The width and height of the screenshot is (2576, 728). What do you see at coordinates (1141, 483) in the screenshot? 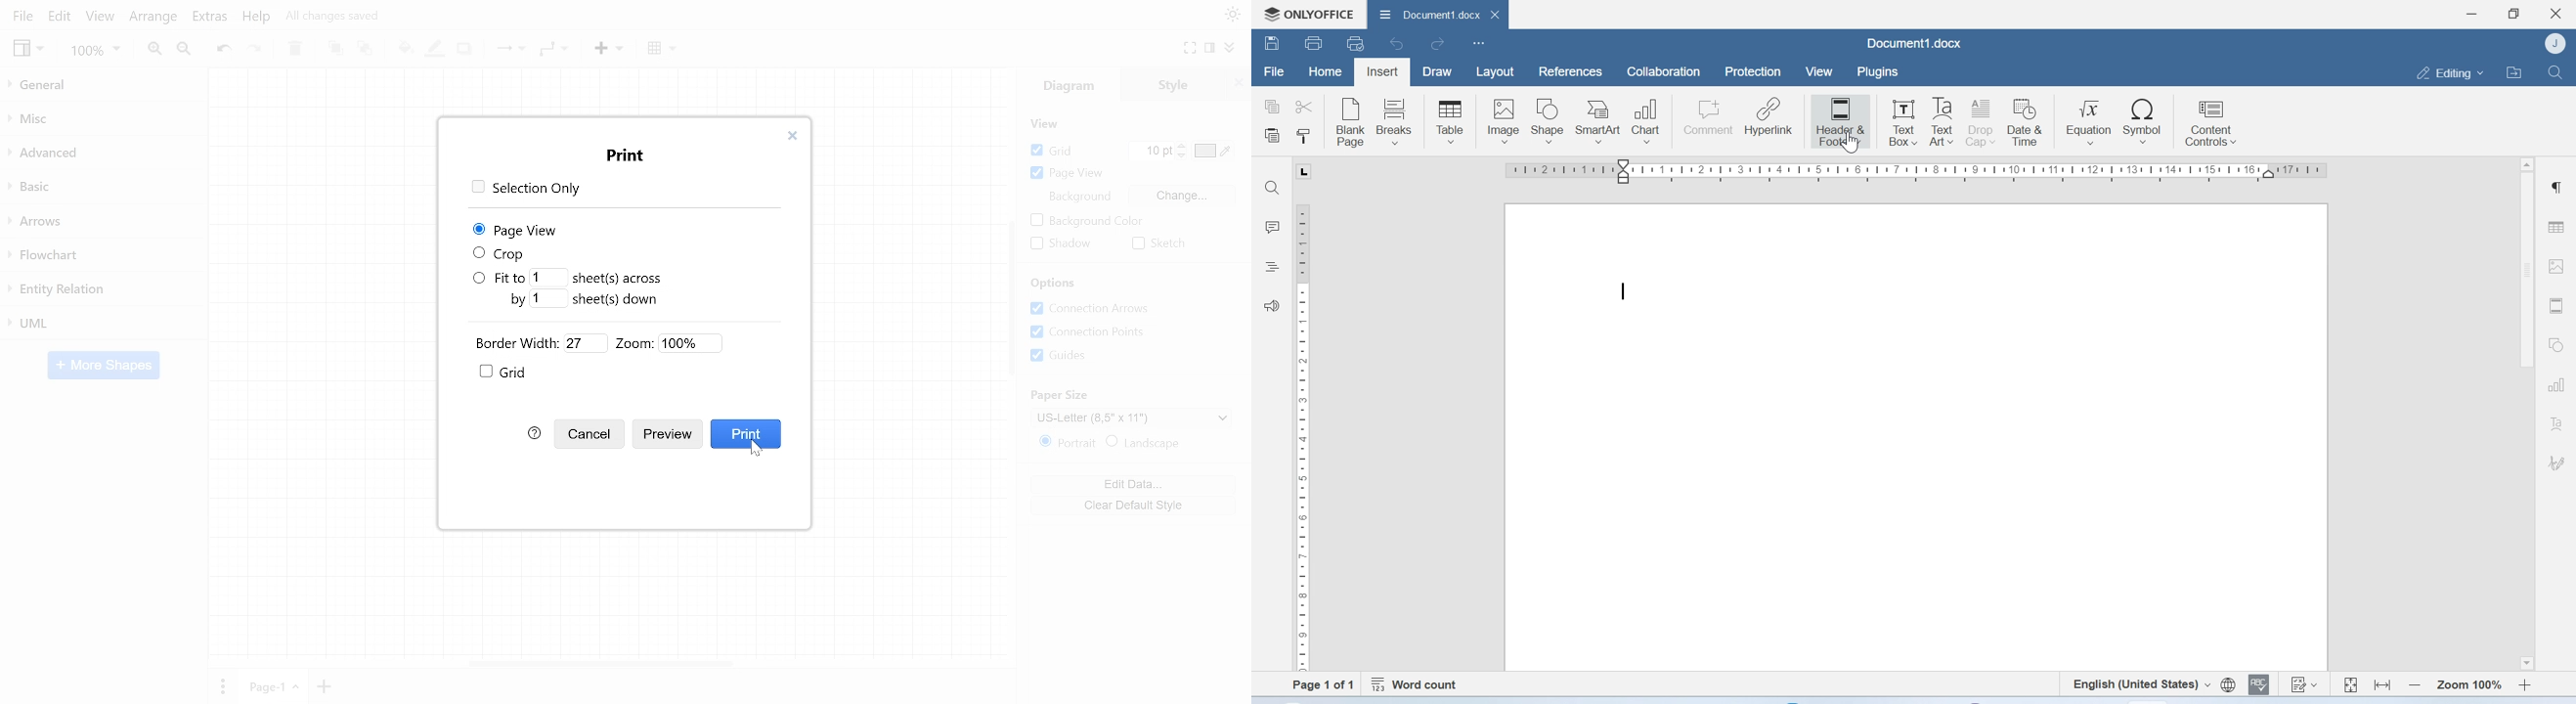
I see `Edit data` at bounding box center [1141, 483].